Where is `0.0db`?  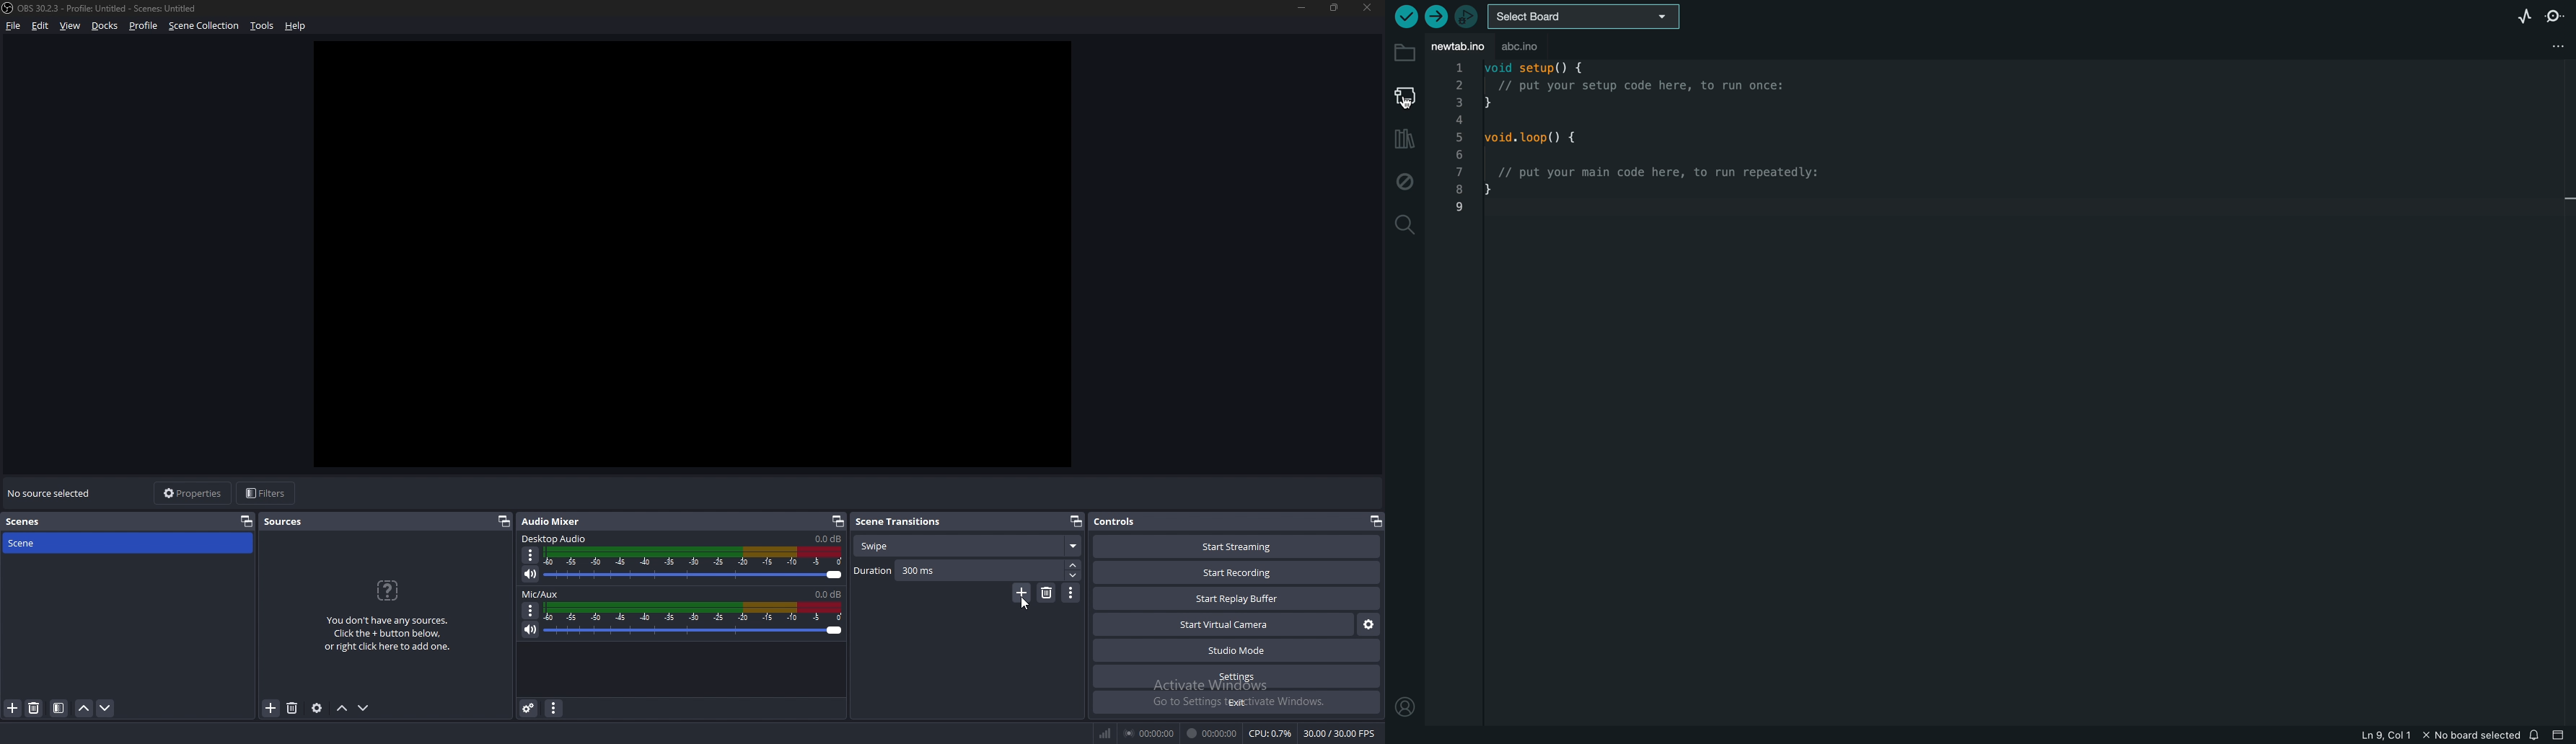 0.0db is located at coordinates (830, 539).